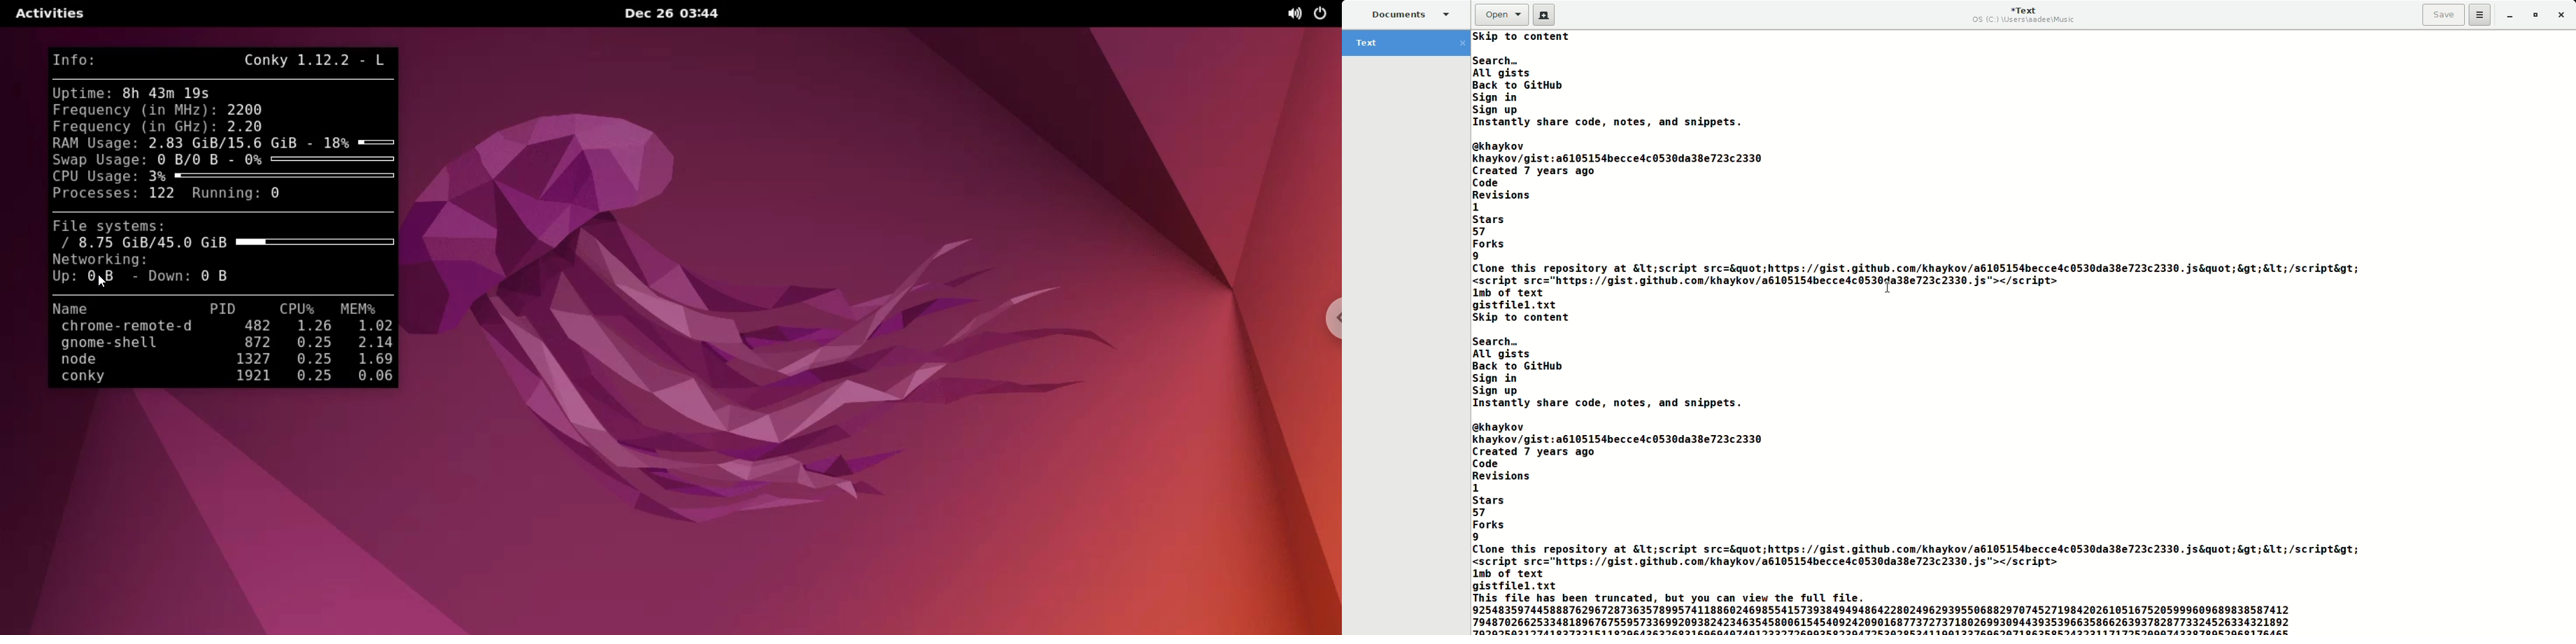 This screenshot has height=644, width=2576. I want to click on Minimize, so click(2511, 18).